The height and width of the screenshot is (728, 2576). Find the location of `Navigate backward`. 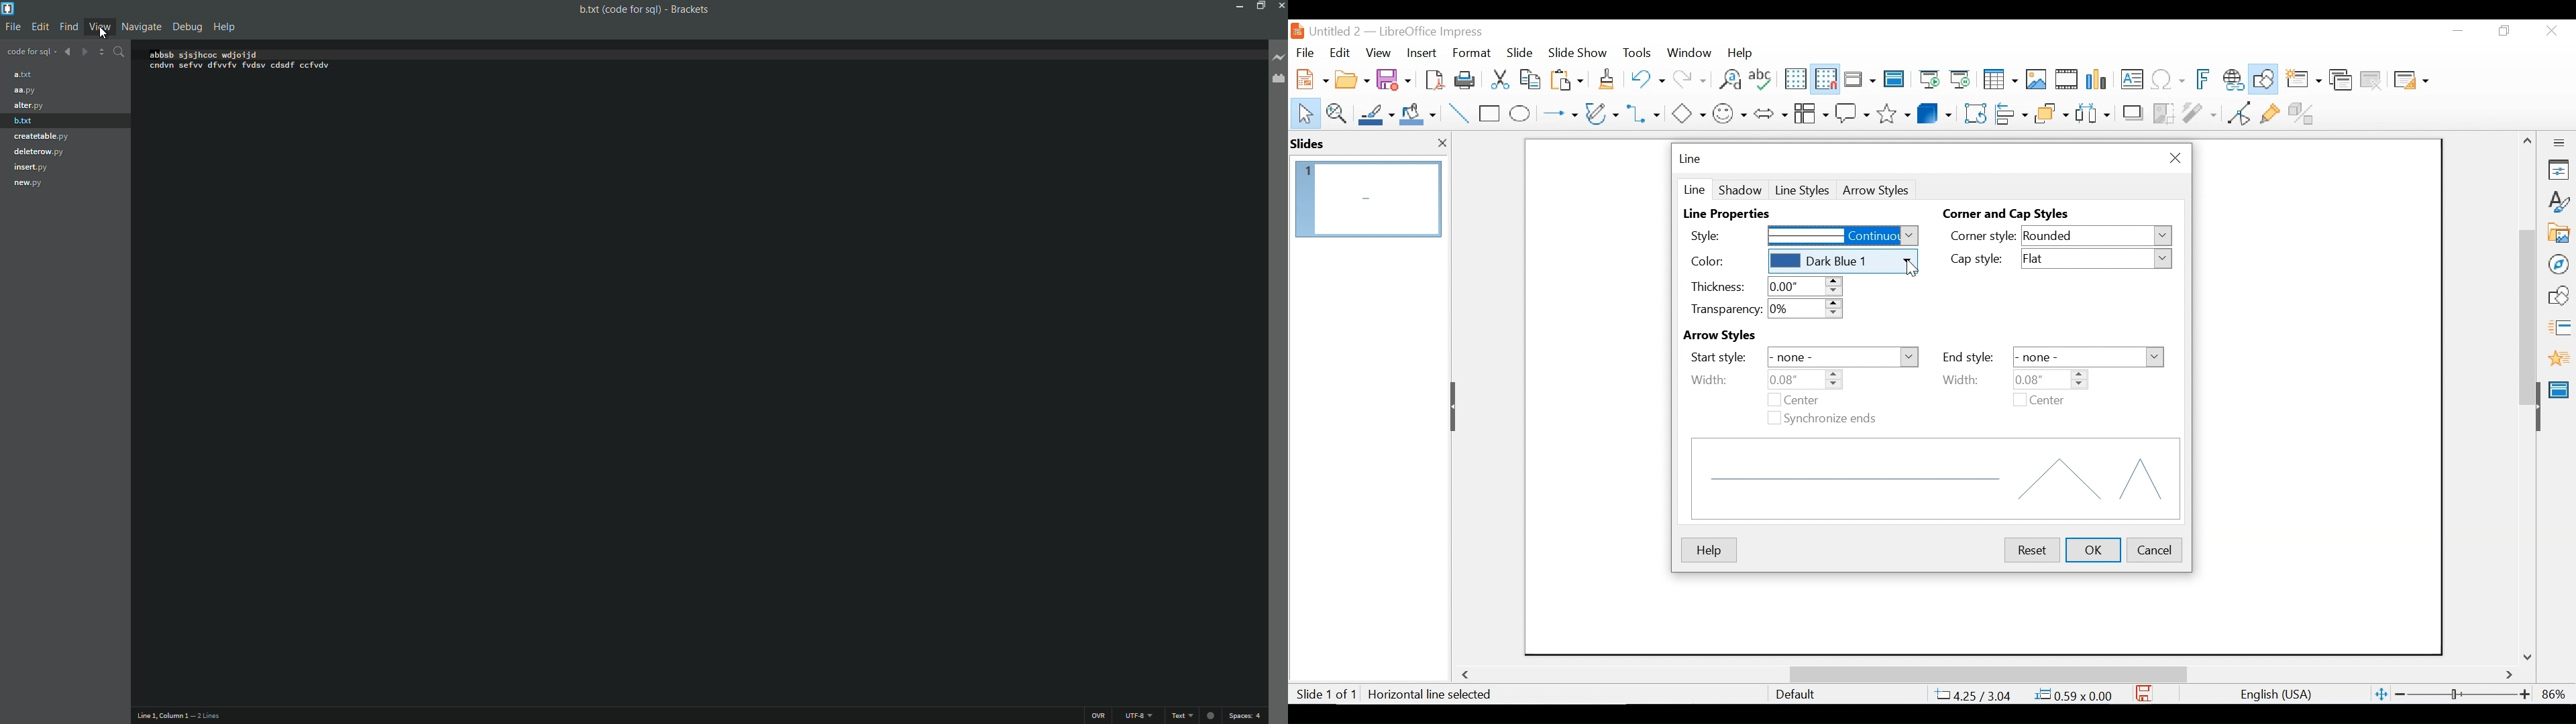

Navigate backward is located at coordinates (68, 51).